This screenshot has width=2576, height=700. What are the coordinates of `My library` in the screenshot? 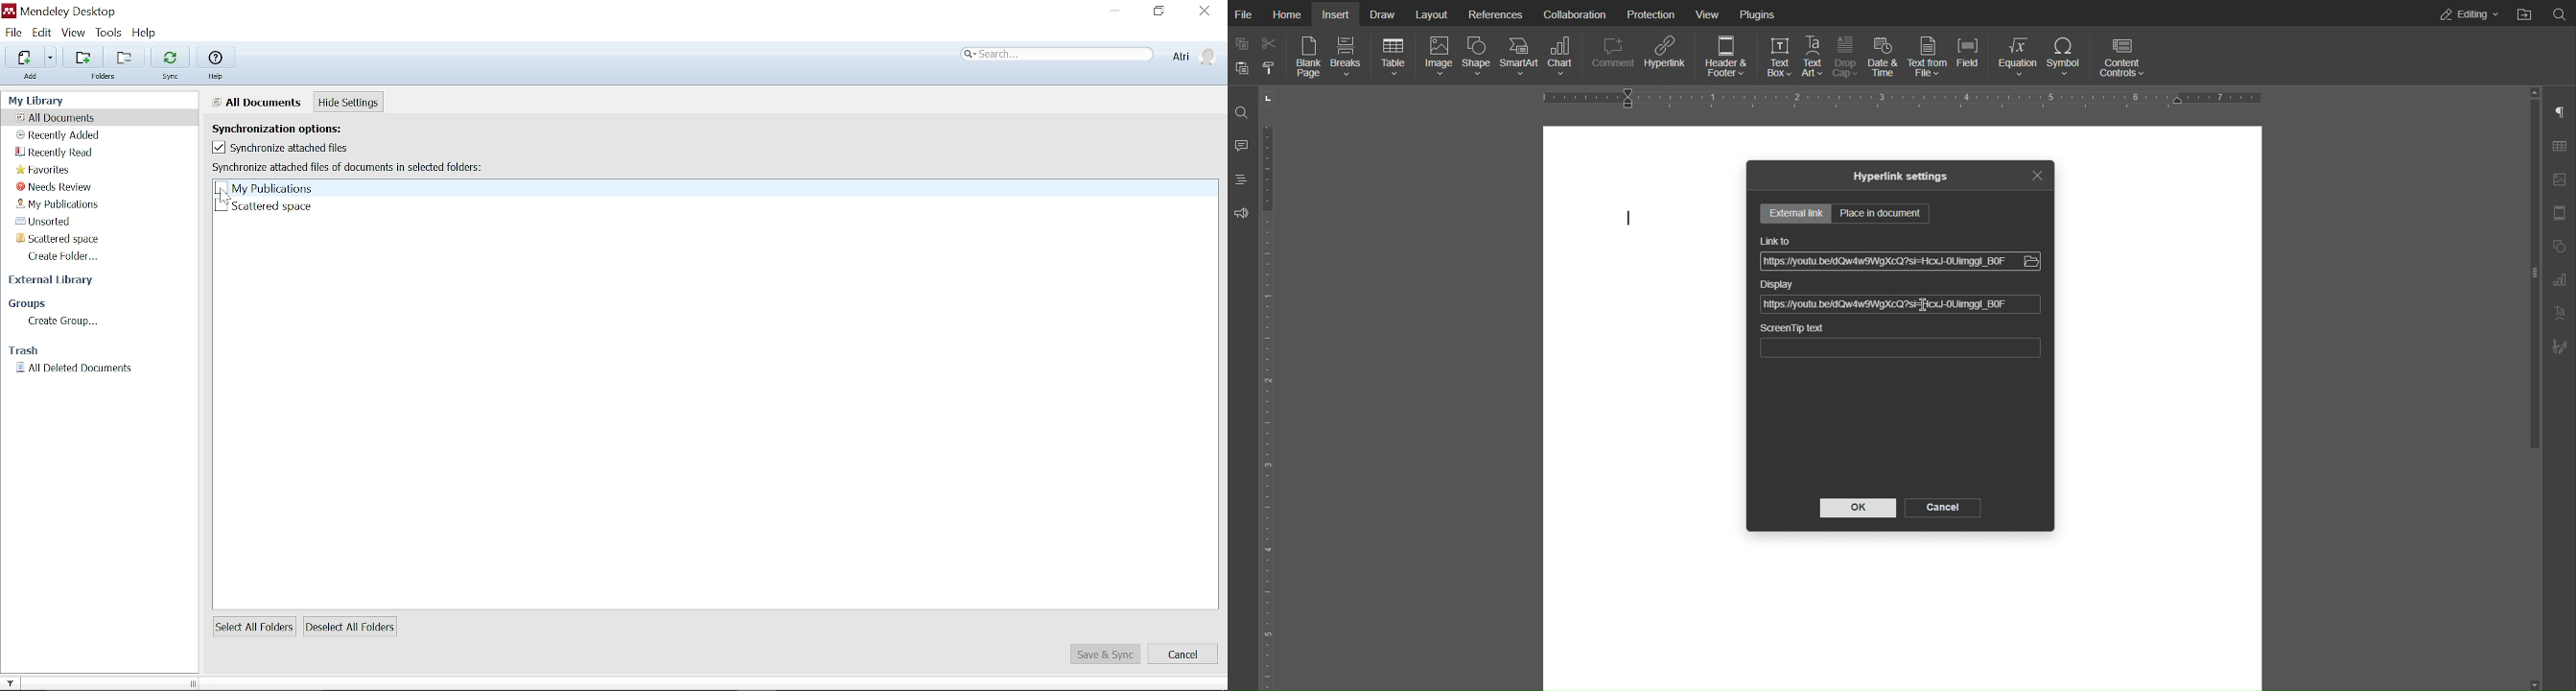 It's located at (40, 99).